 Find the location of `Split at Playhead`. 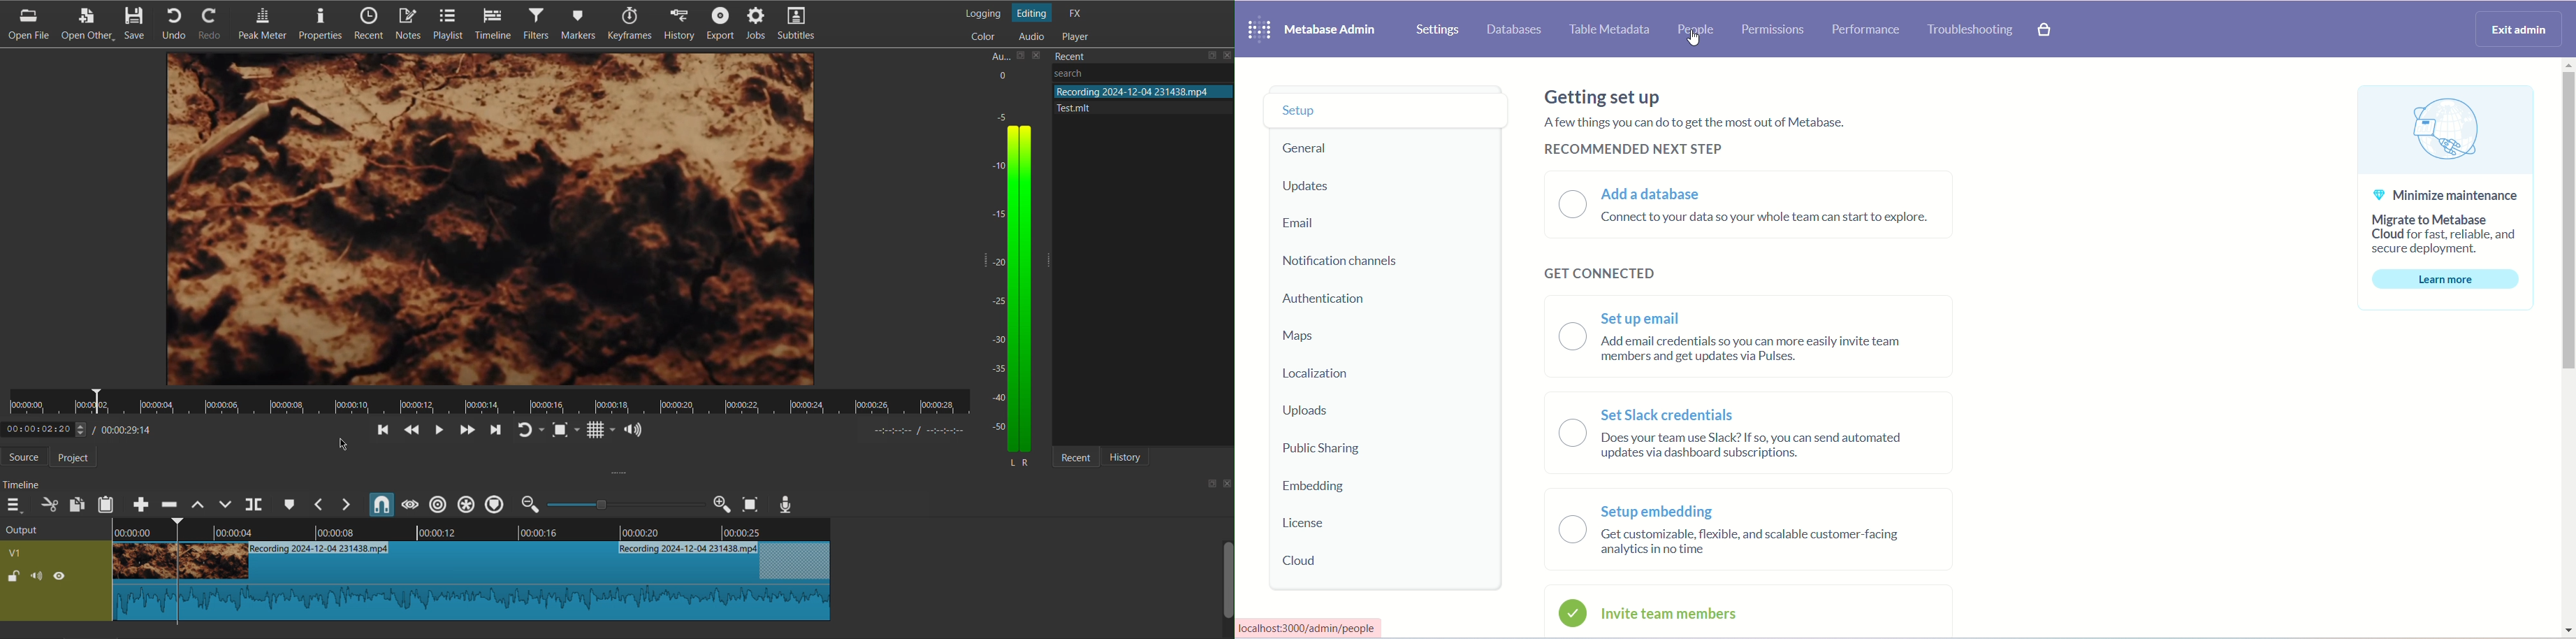

Split at Playhead is located at coordinates (254, 504).